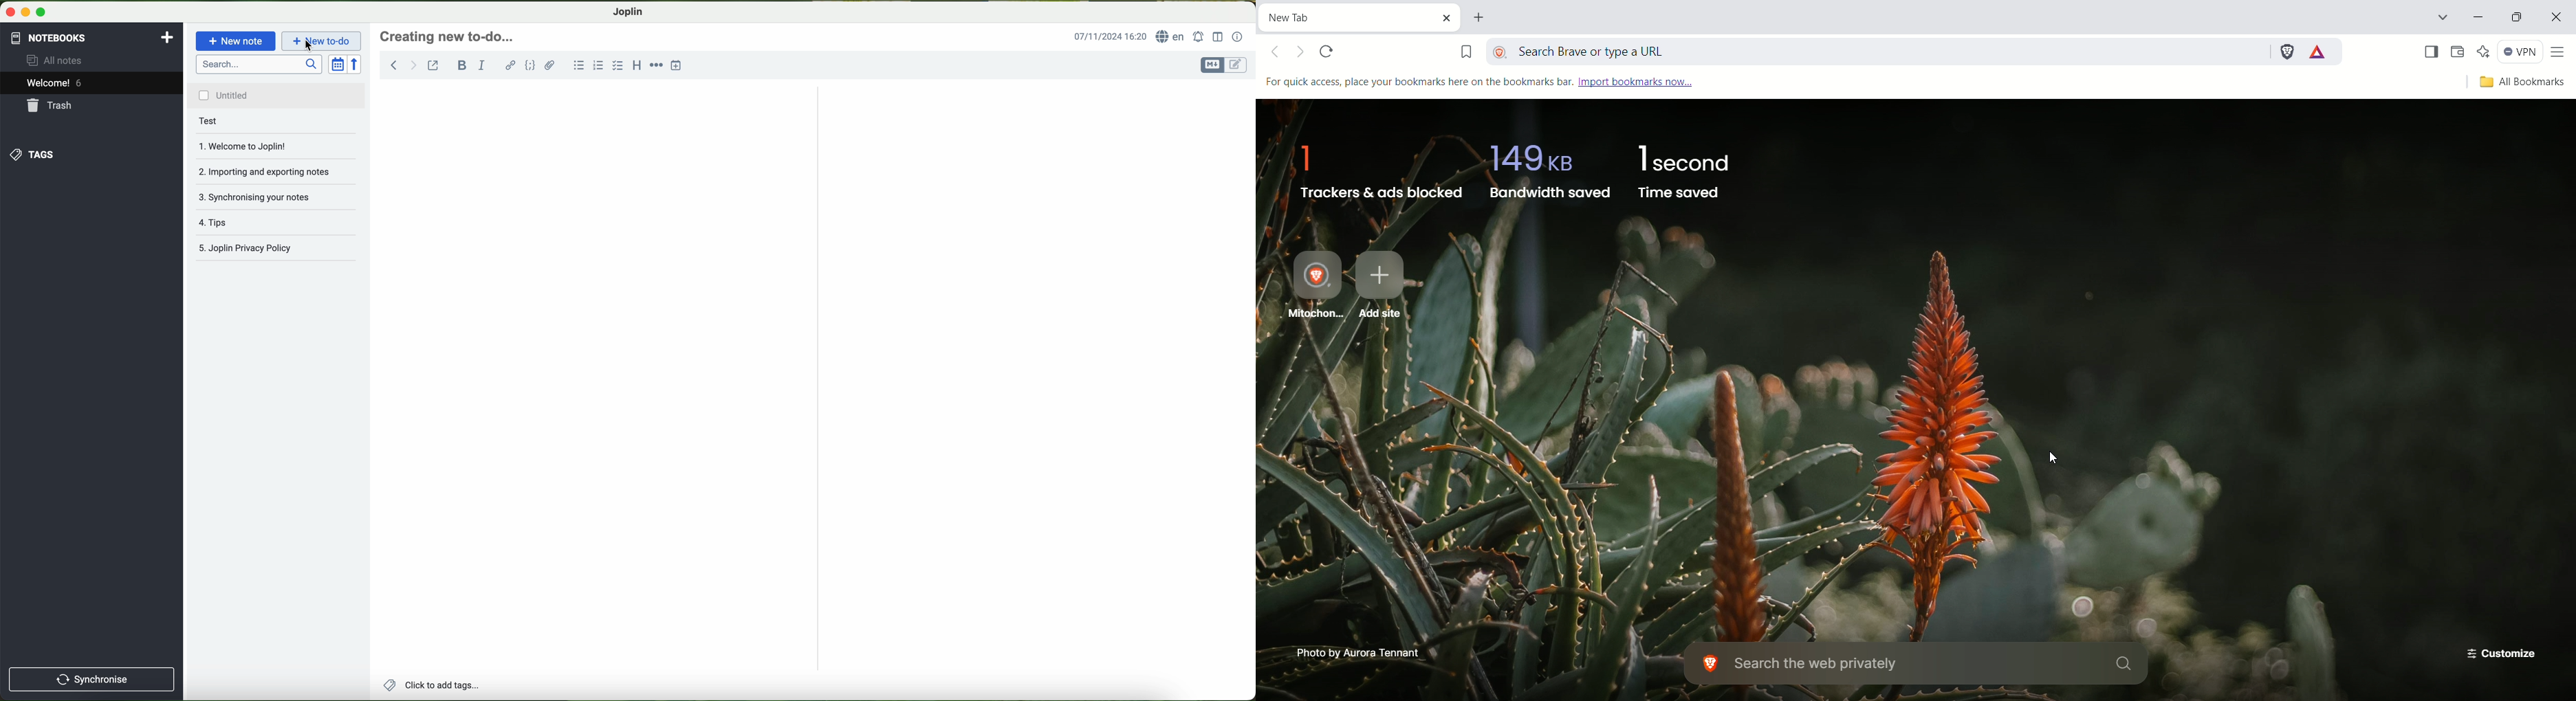  What do you see at coordinates (1376, 167) in the screenshot?
I see `trackers & ads blocked` at bounding box center [1376, 167].